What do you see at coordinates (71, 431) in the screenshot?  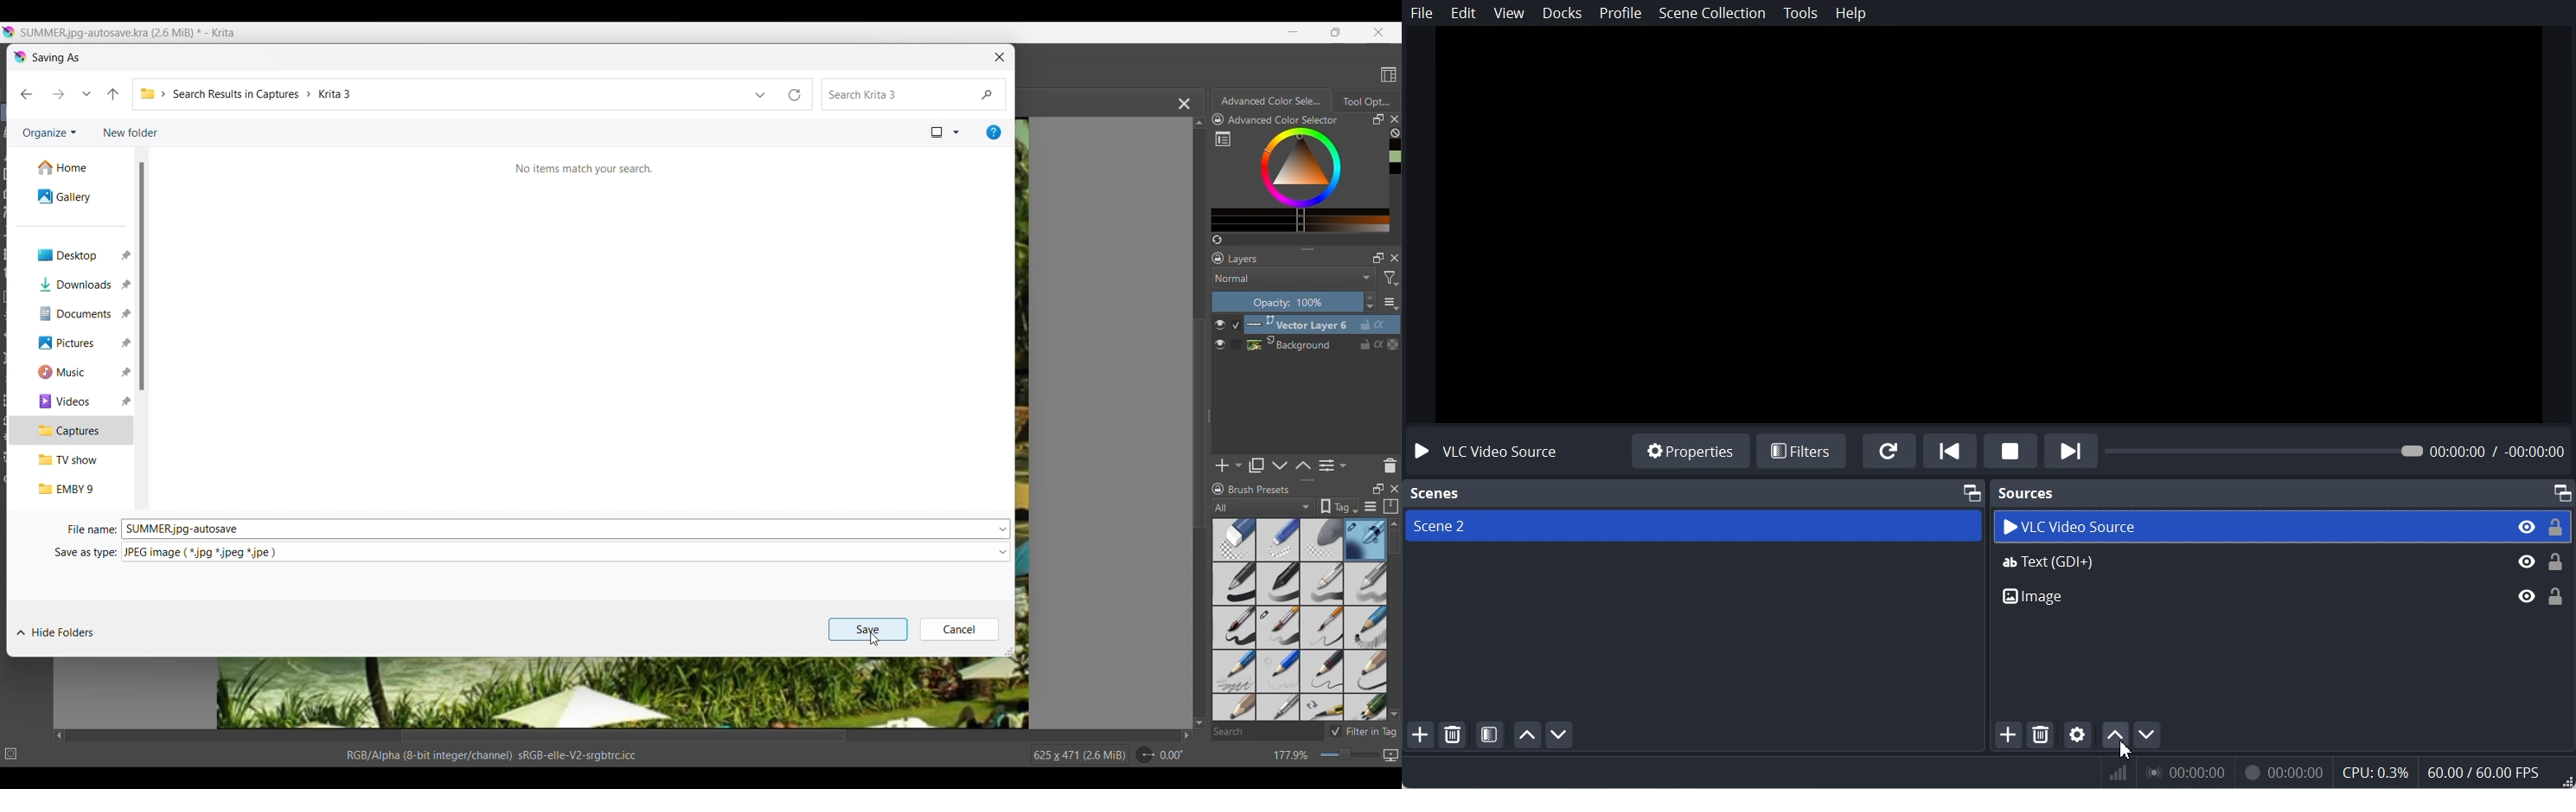 I see `Captures folder, current selection highlighted` at bounding box center [71, 431].